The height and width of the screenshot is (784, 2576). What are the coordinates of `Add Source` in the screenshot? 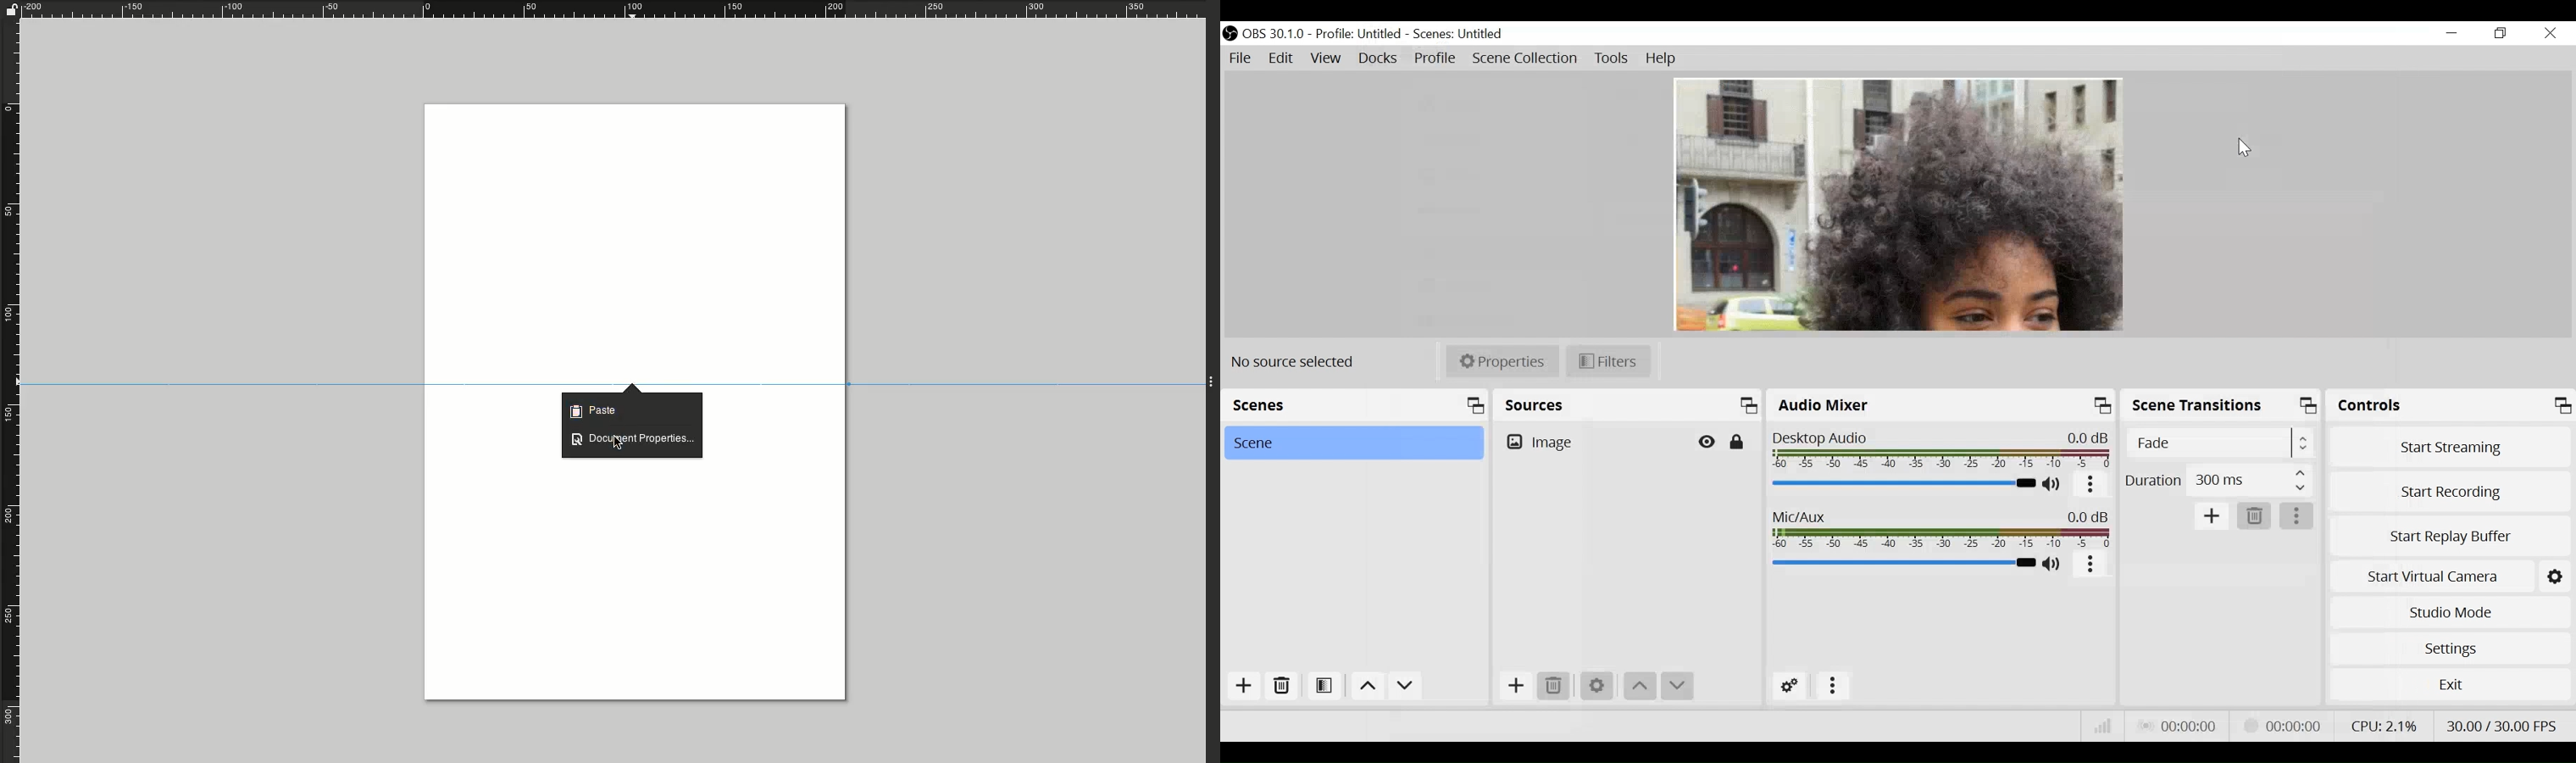 It's located at (1515, 688).